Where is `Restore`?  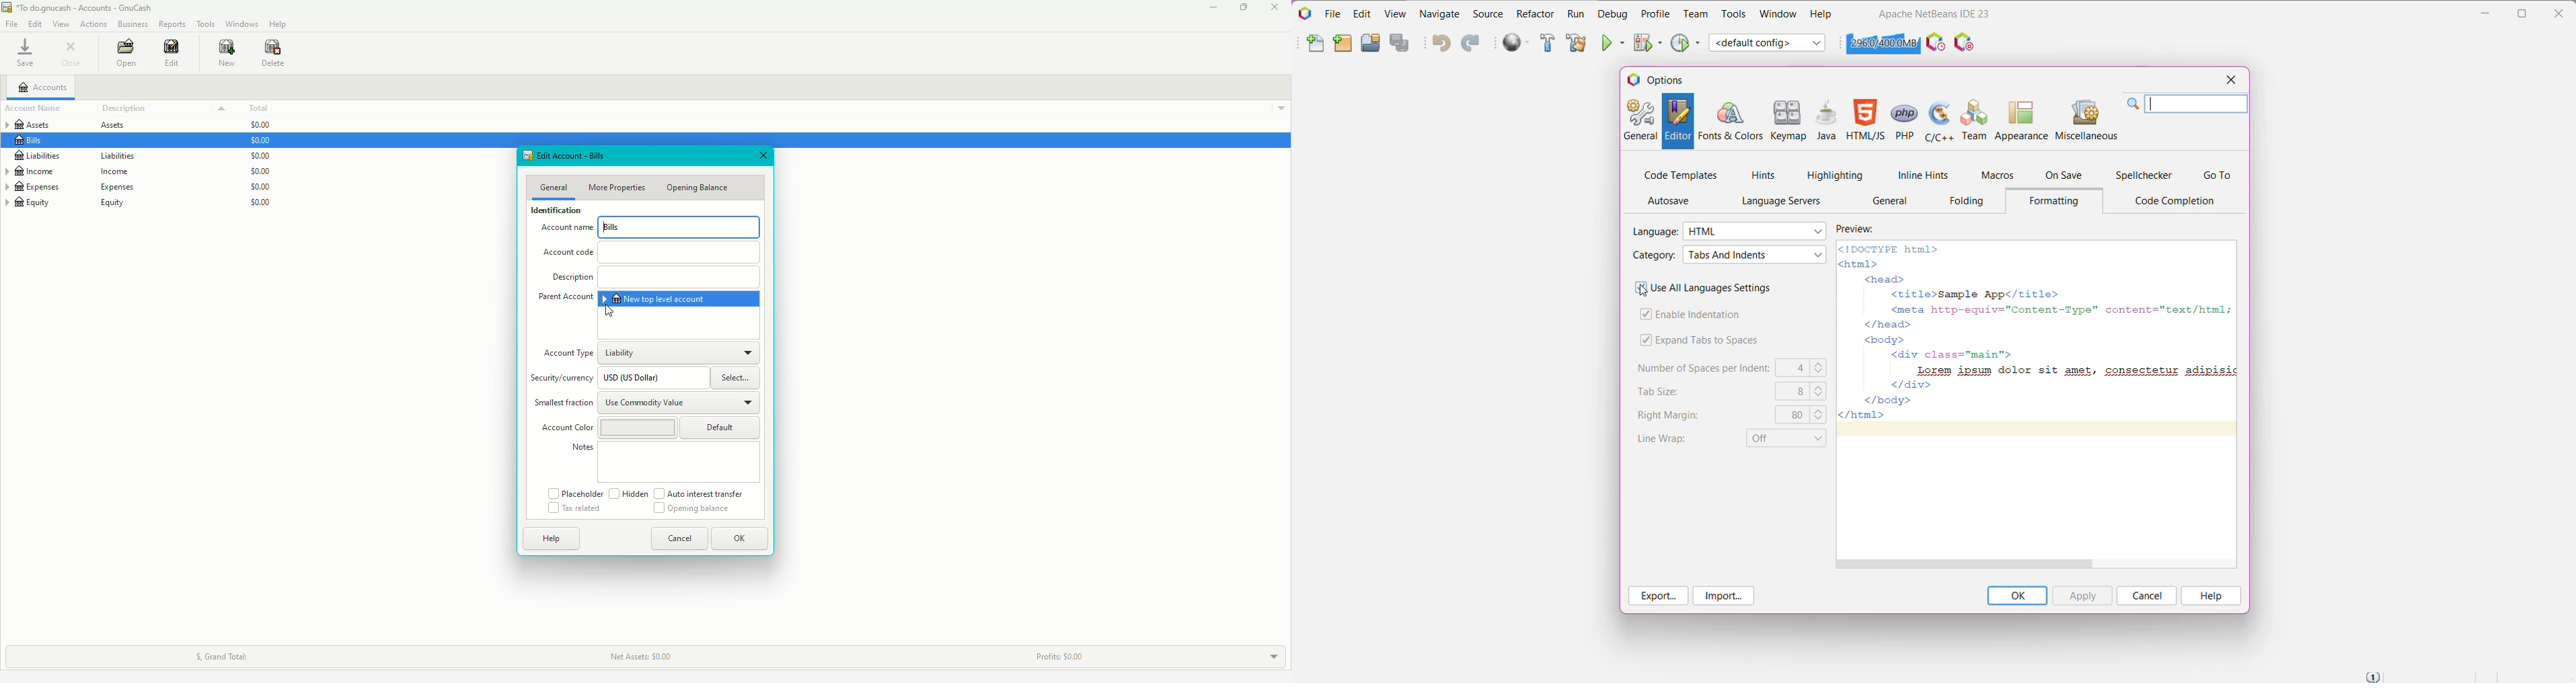
Restore is located at coordinates (1242, 8).